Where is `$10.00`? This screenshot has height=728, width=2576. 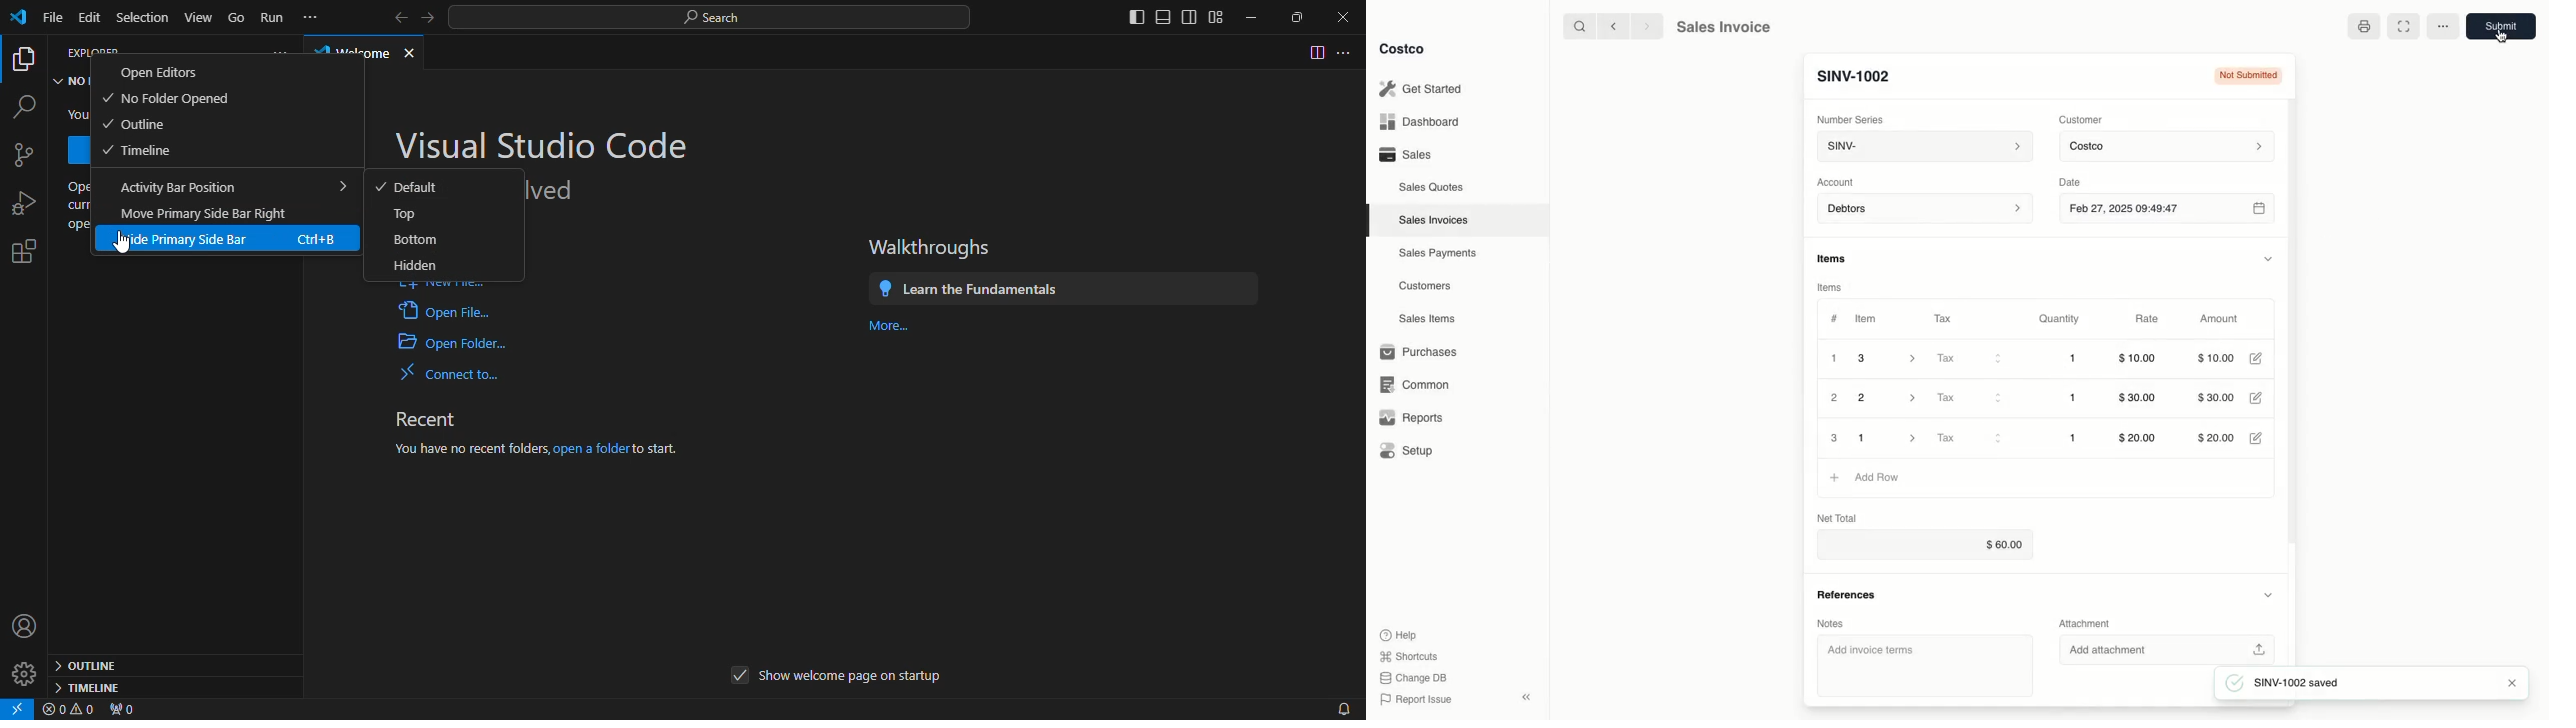 $10.00 is located at coordinates (2220, 358).